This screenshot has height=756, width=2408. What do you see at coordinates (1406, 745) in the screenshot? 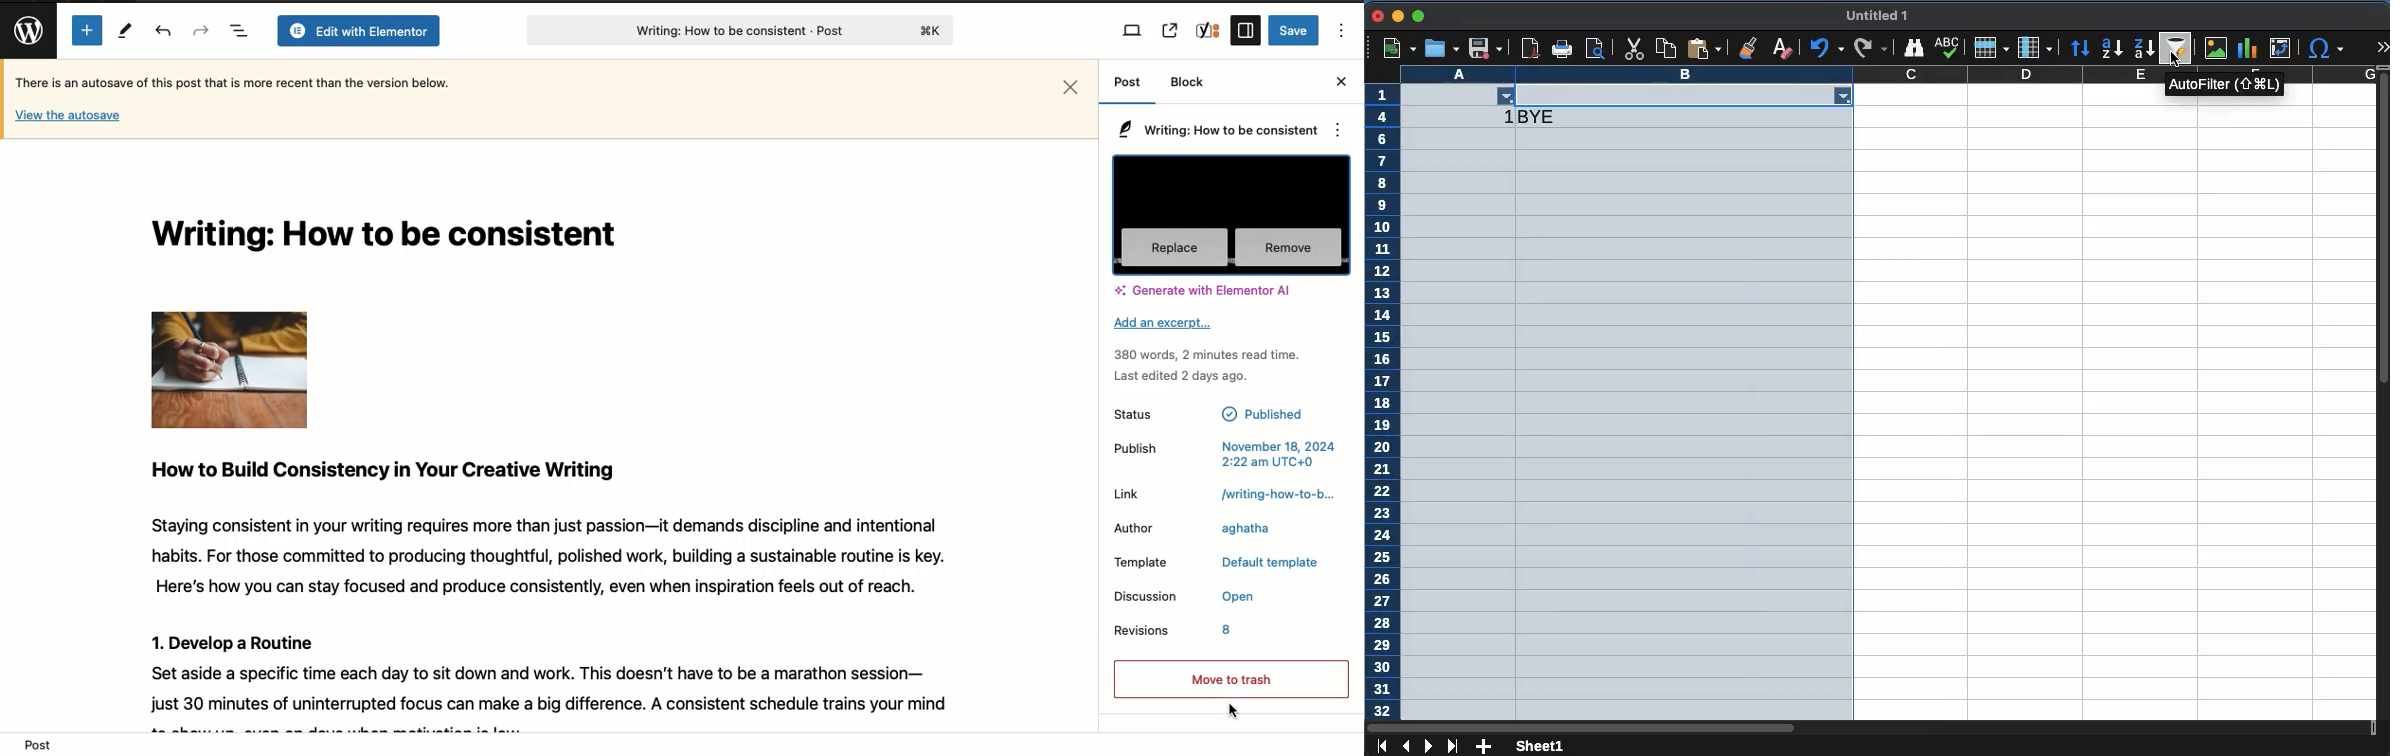
I see `previous sheet` at bounding box center [1406, 745].